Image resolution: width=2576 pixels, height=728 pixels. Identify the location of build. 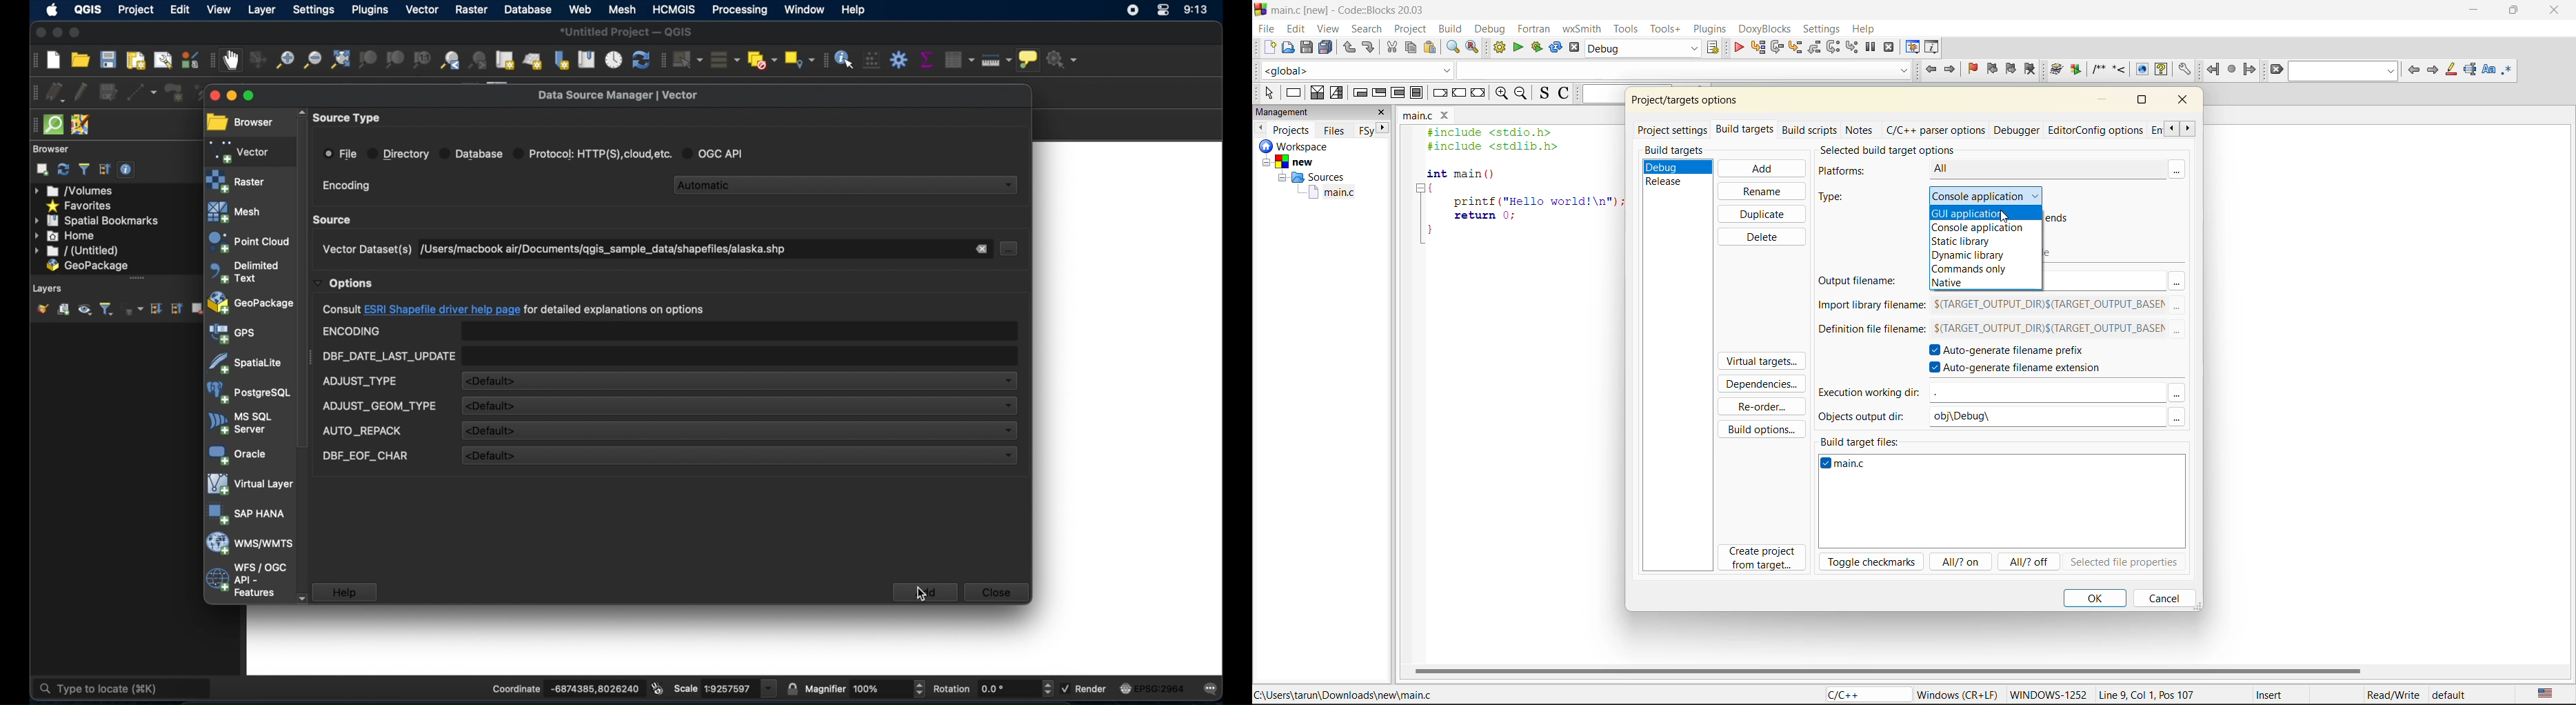
(1453, 27).